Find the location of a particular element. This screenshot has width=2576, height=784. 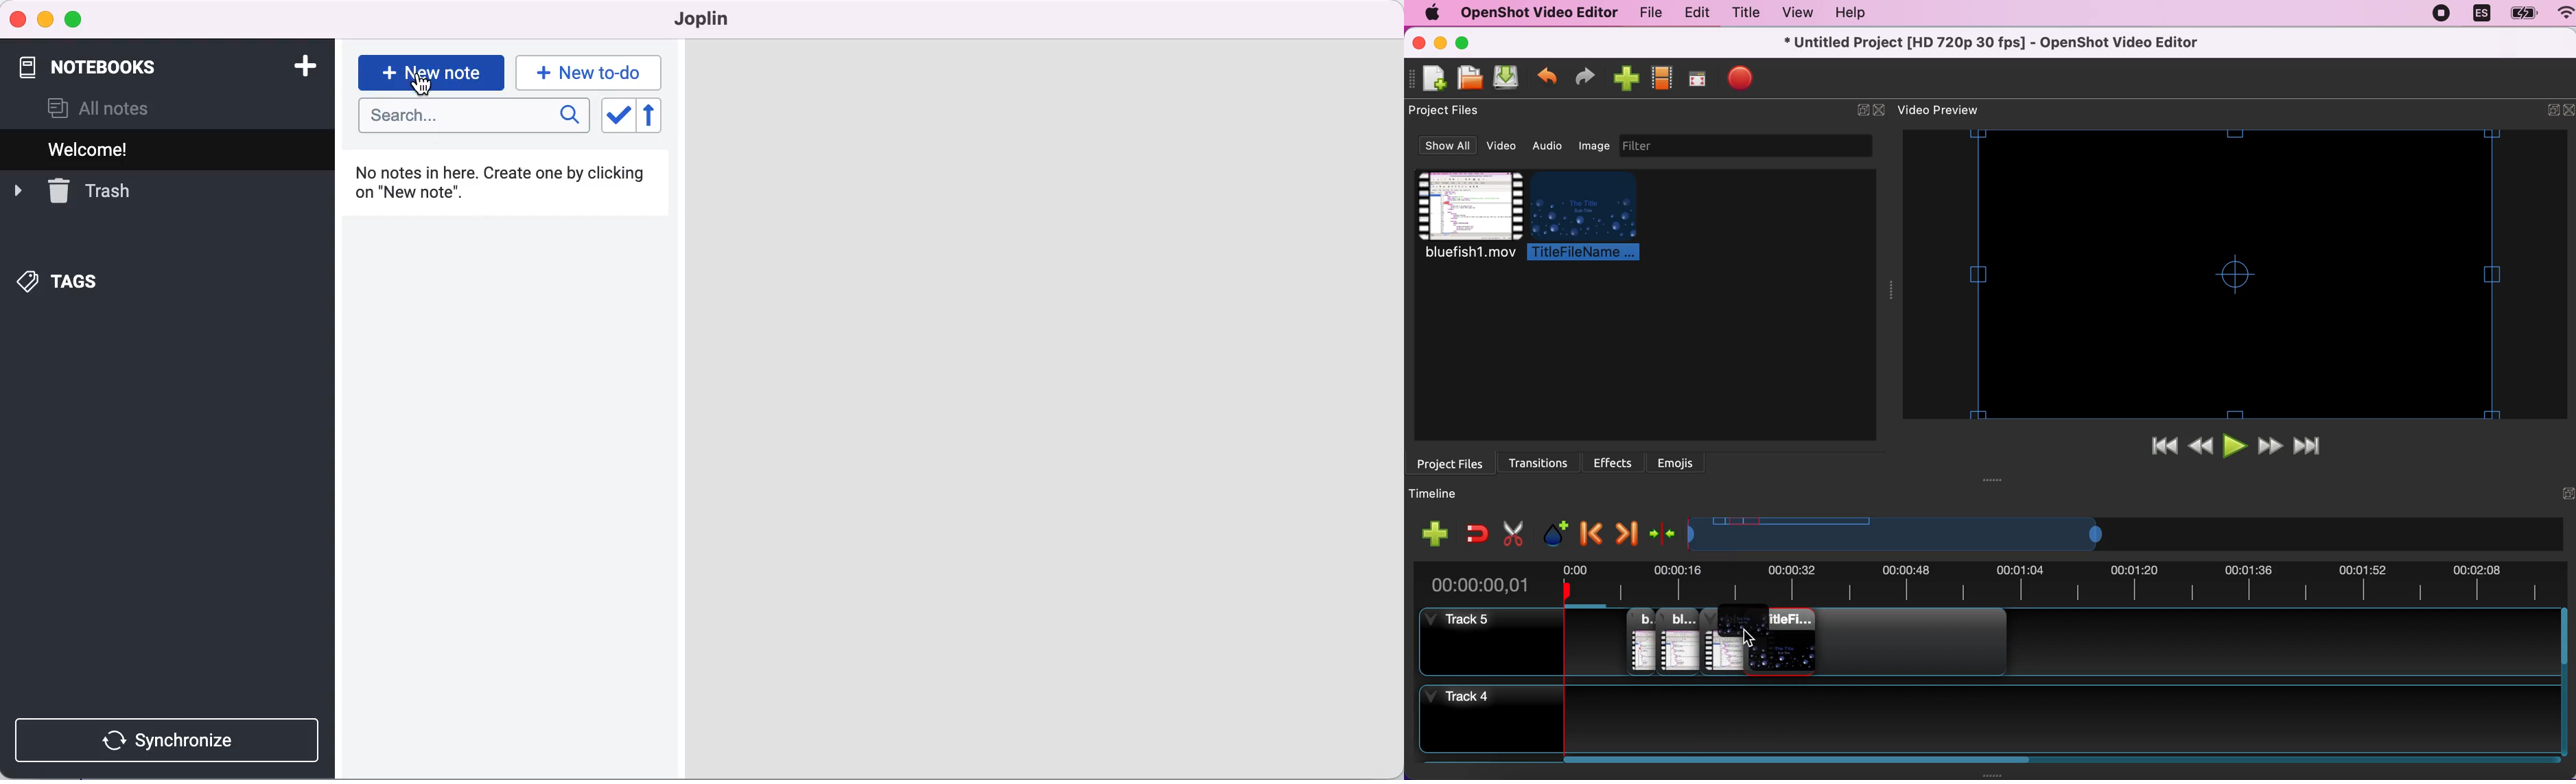

open project is located at coordinates (1468, 78).